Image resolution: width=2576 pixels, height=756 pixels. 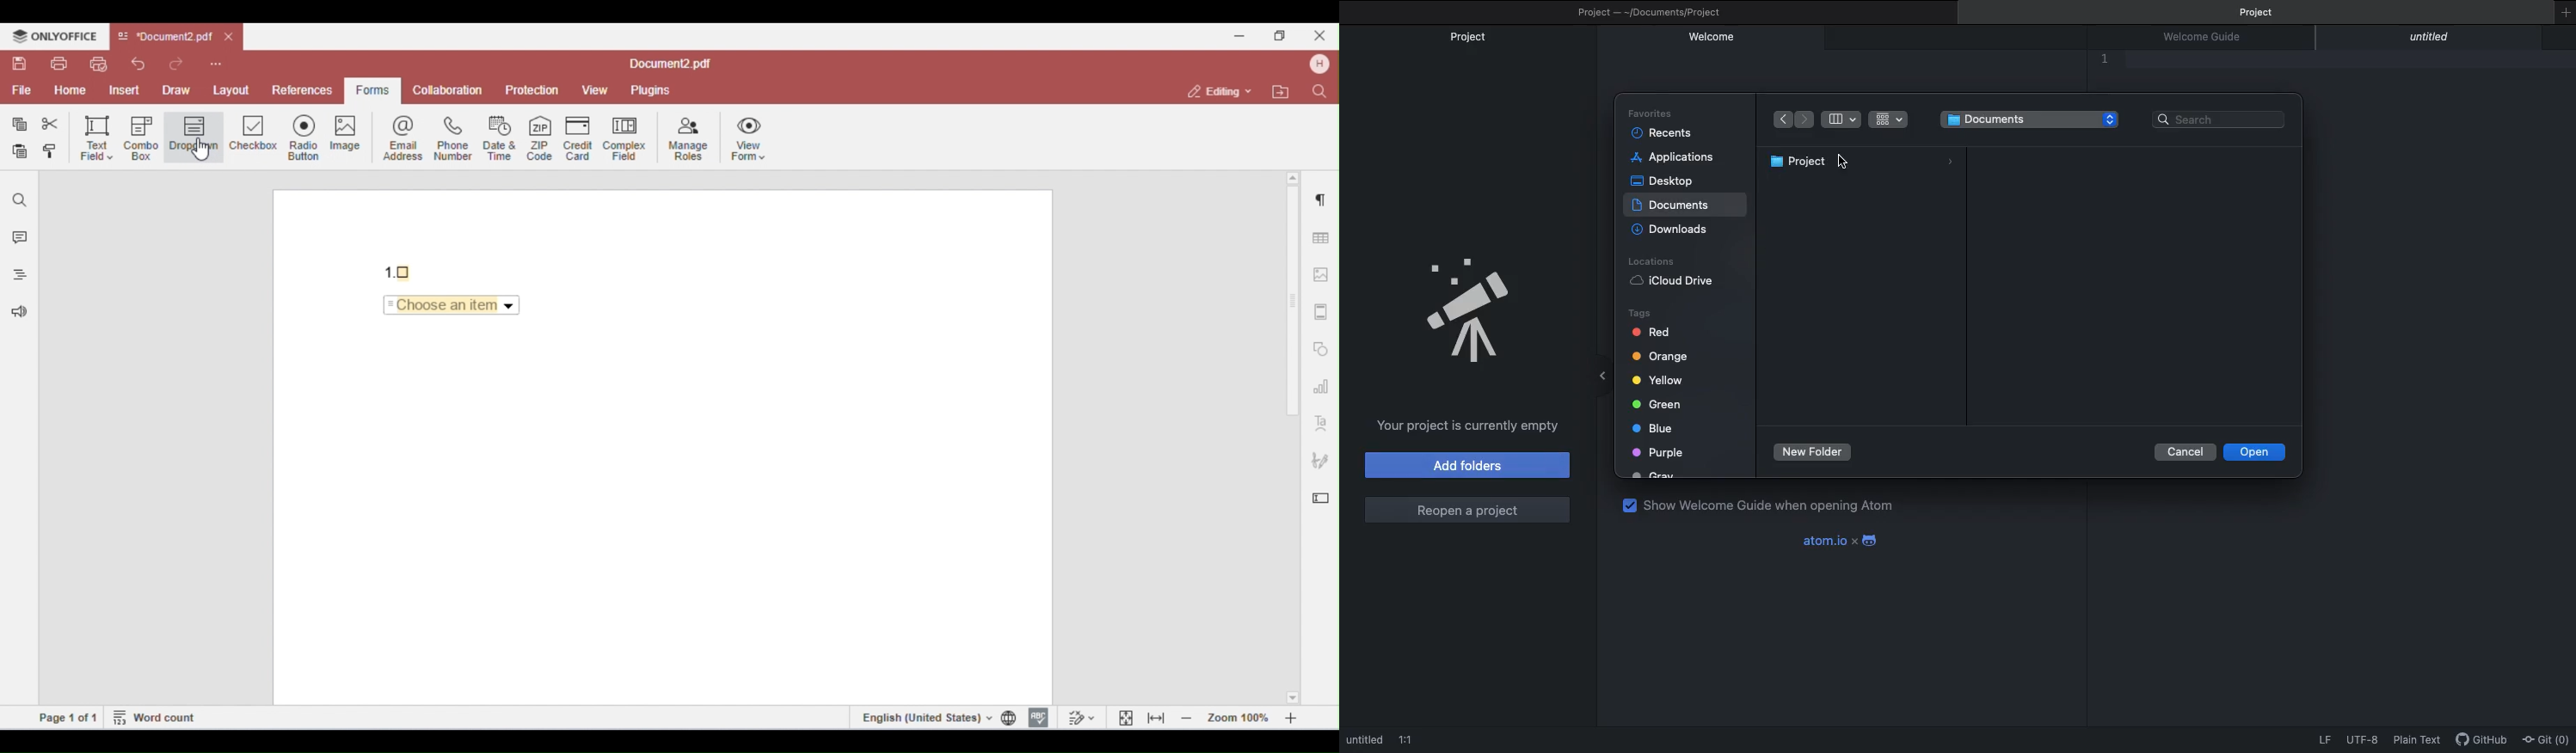 What do you see at coordinates (1649, 260) in the screenshot?
I see `Locations` at bounding box center [1649, 260].